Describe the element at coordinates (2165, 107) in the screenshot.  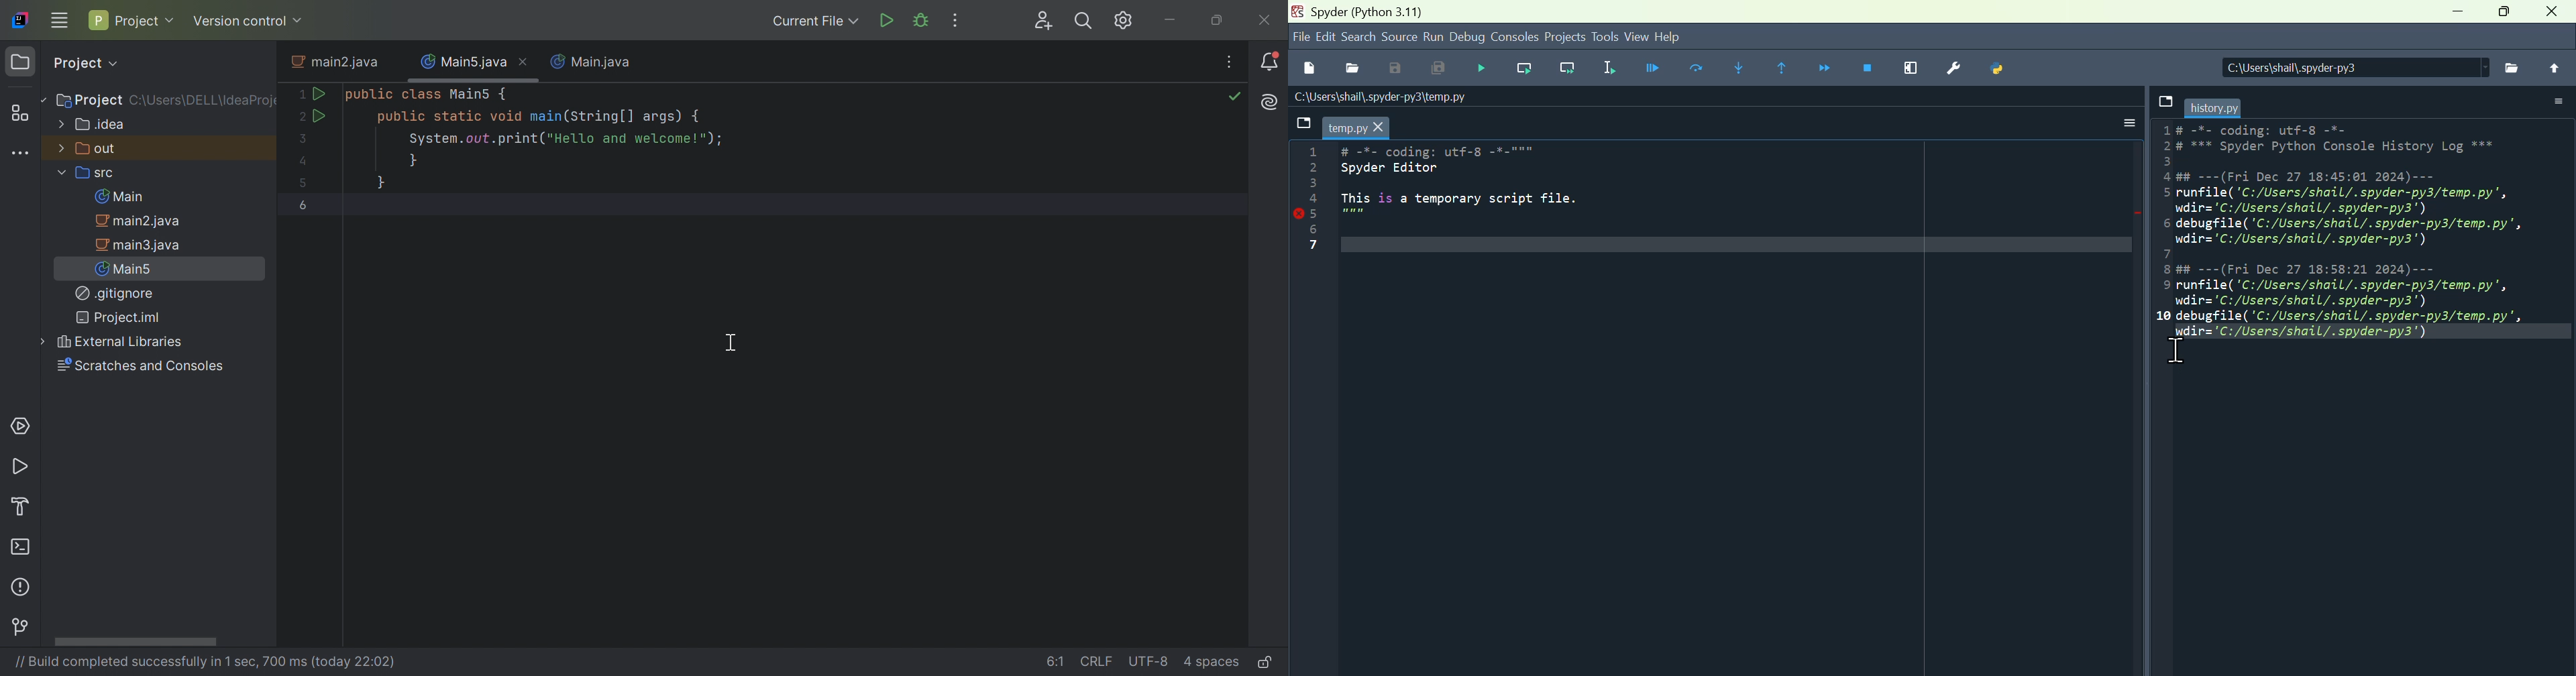
I see `file` at that location.